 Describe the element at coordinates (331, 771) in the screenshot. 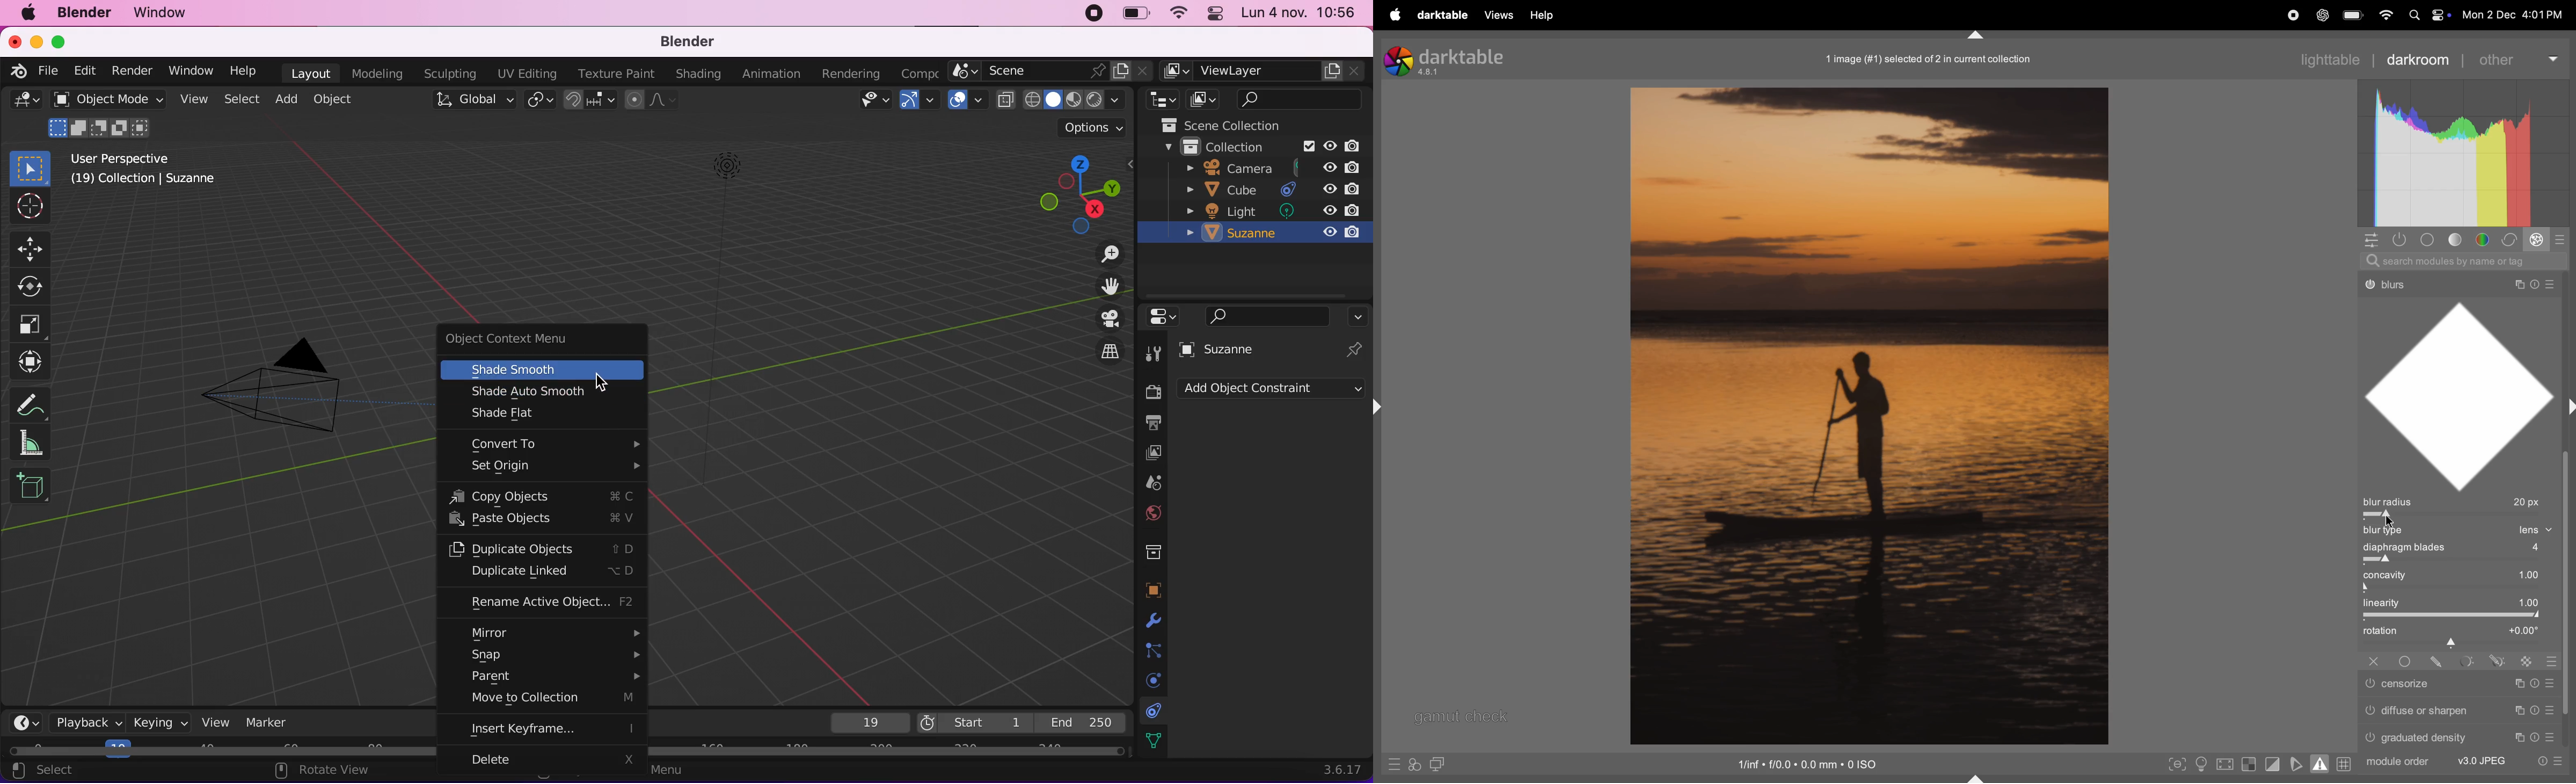

I see `rotate view` at that location.